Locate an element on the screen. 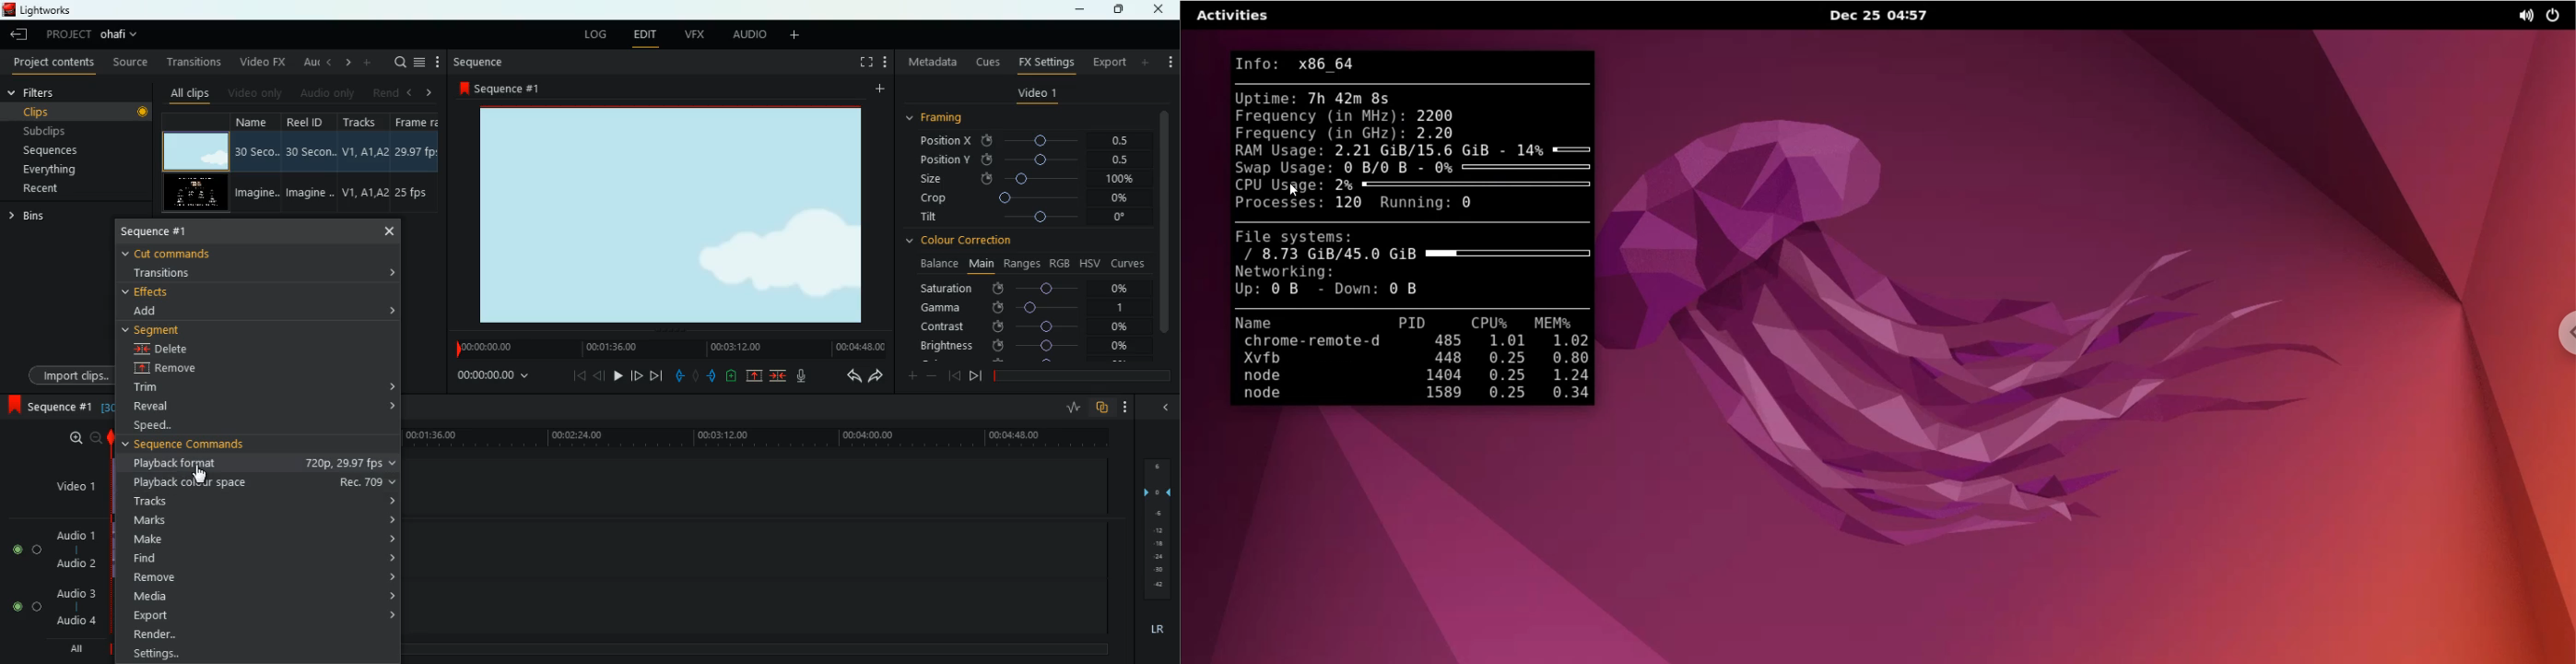  battery is located at coordinates (731, 375).